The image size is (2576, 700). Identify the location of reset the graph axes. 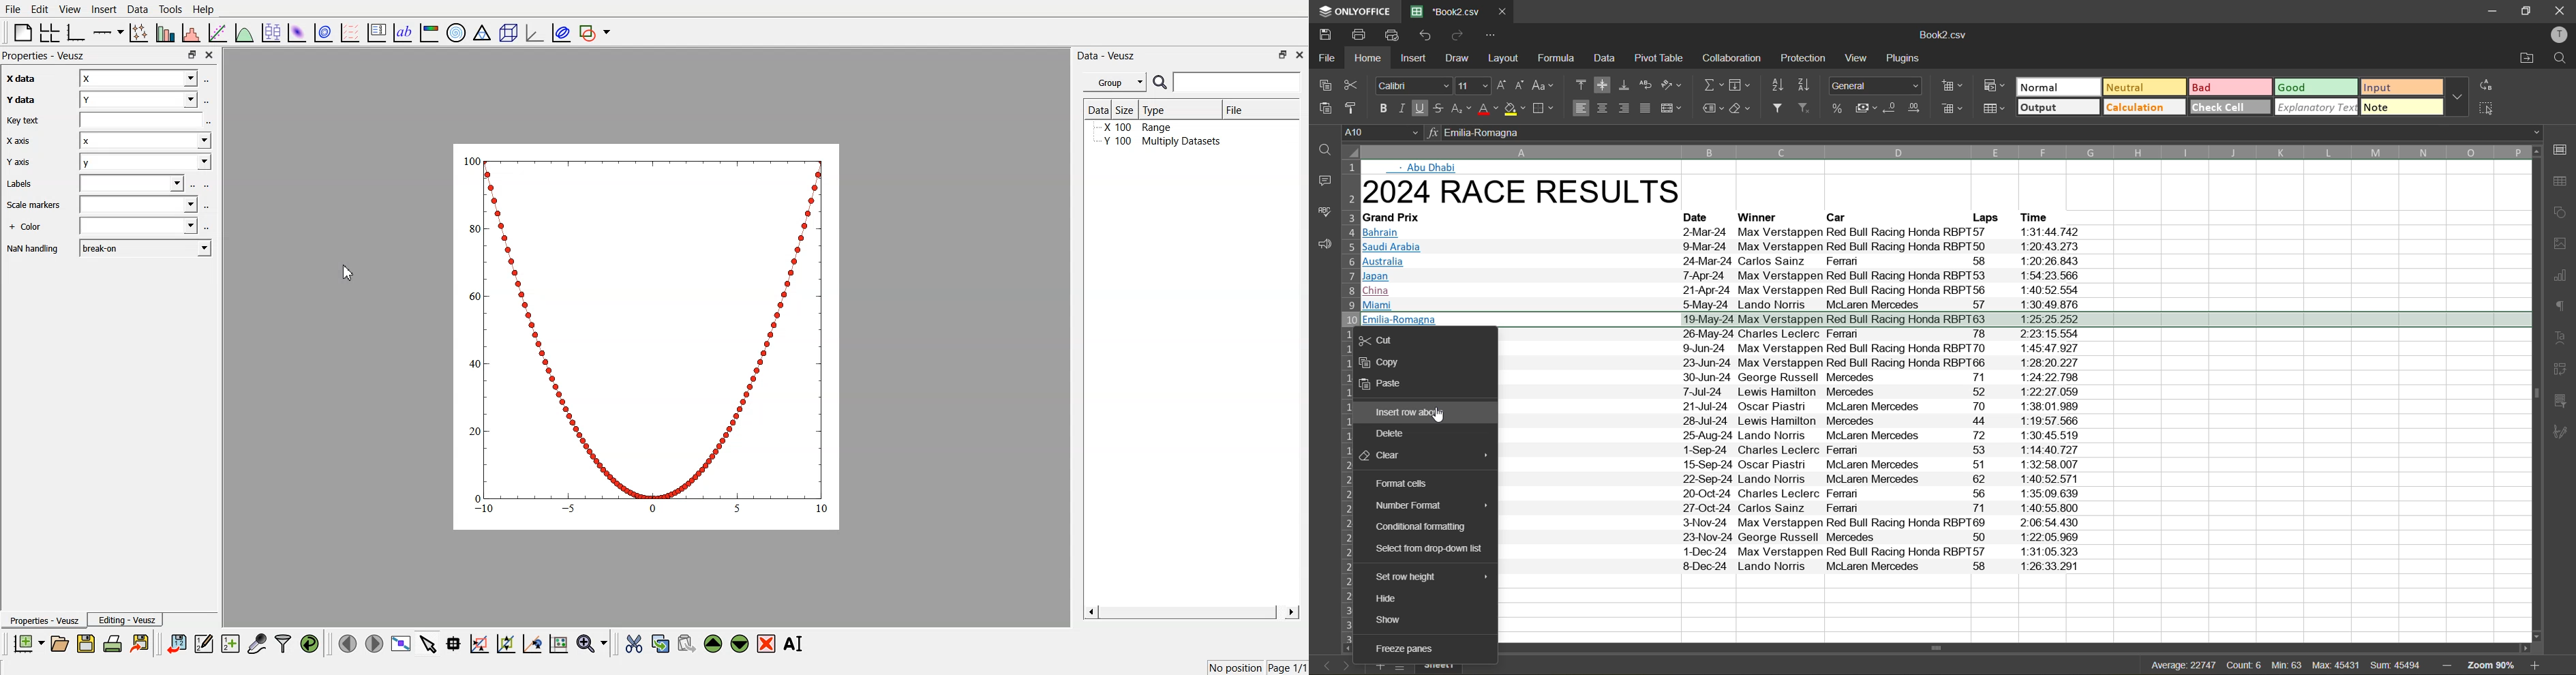
(558, 644).